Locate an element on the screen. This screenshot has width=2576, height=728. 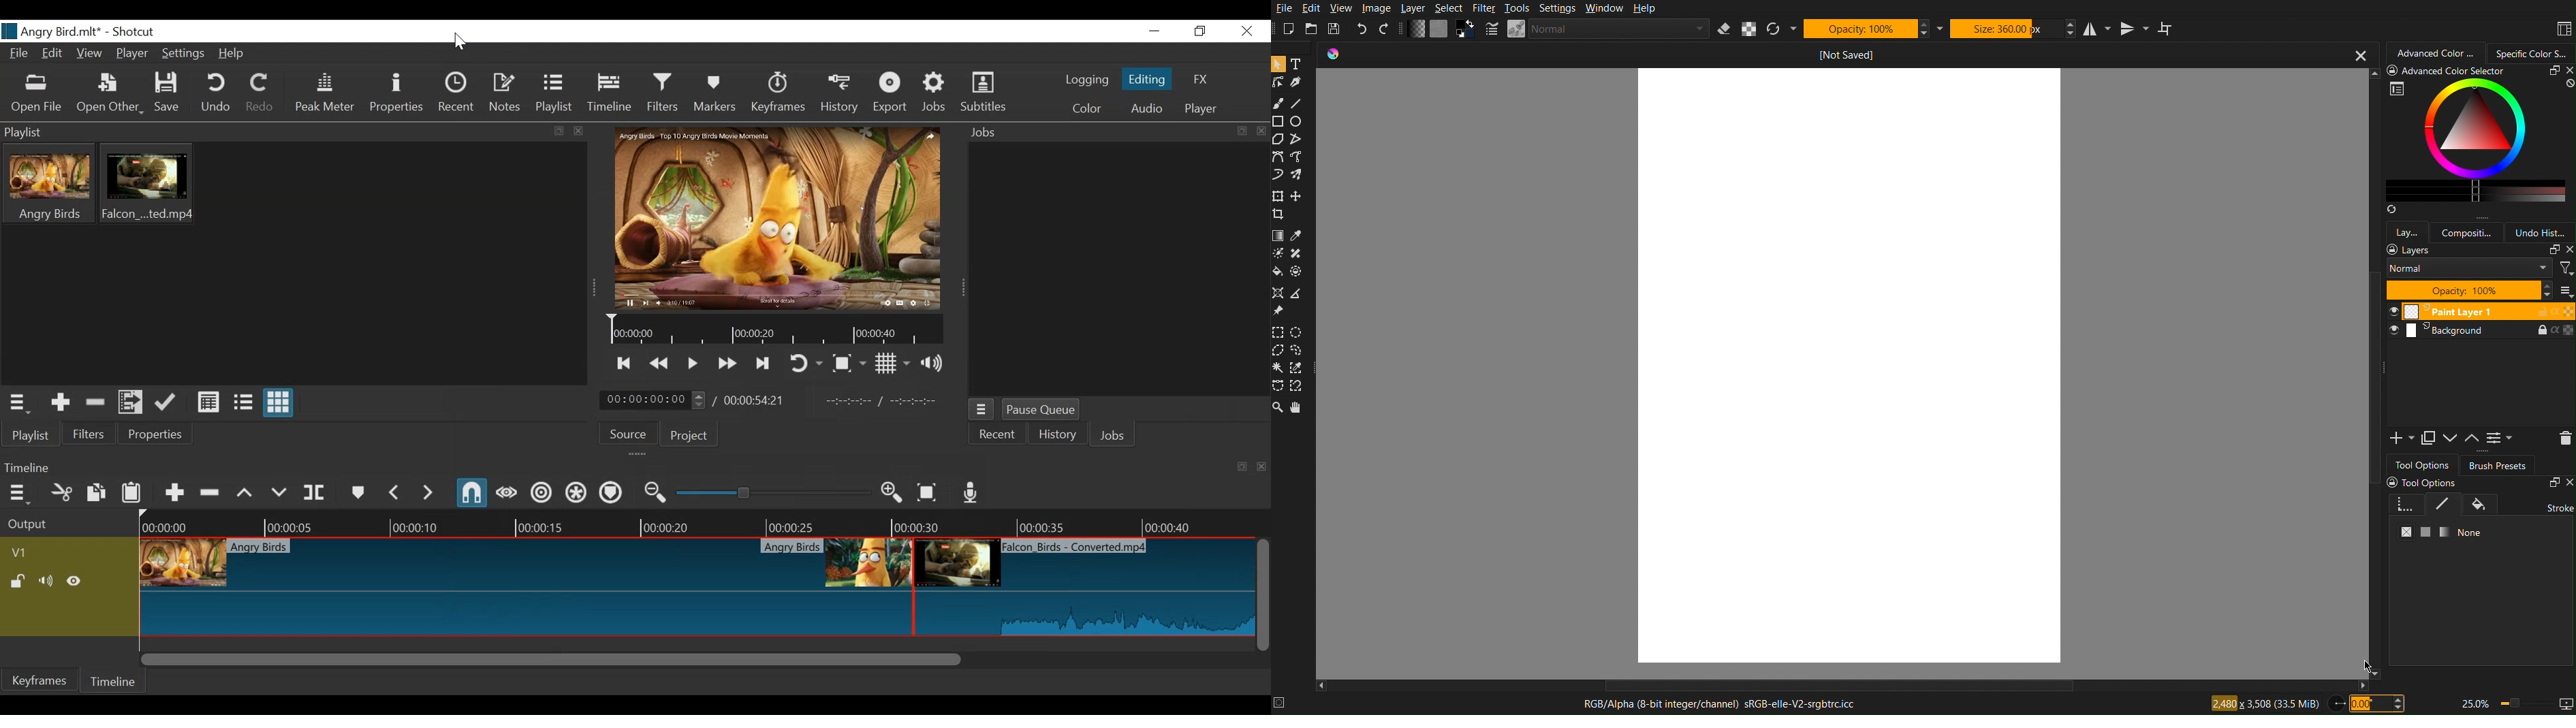
Pen is located at coordinates (1295, 81).